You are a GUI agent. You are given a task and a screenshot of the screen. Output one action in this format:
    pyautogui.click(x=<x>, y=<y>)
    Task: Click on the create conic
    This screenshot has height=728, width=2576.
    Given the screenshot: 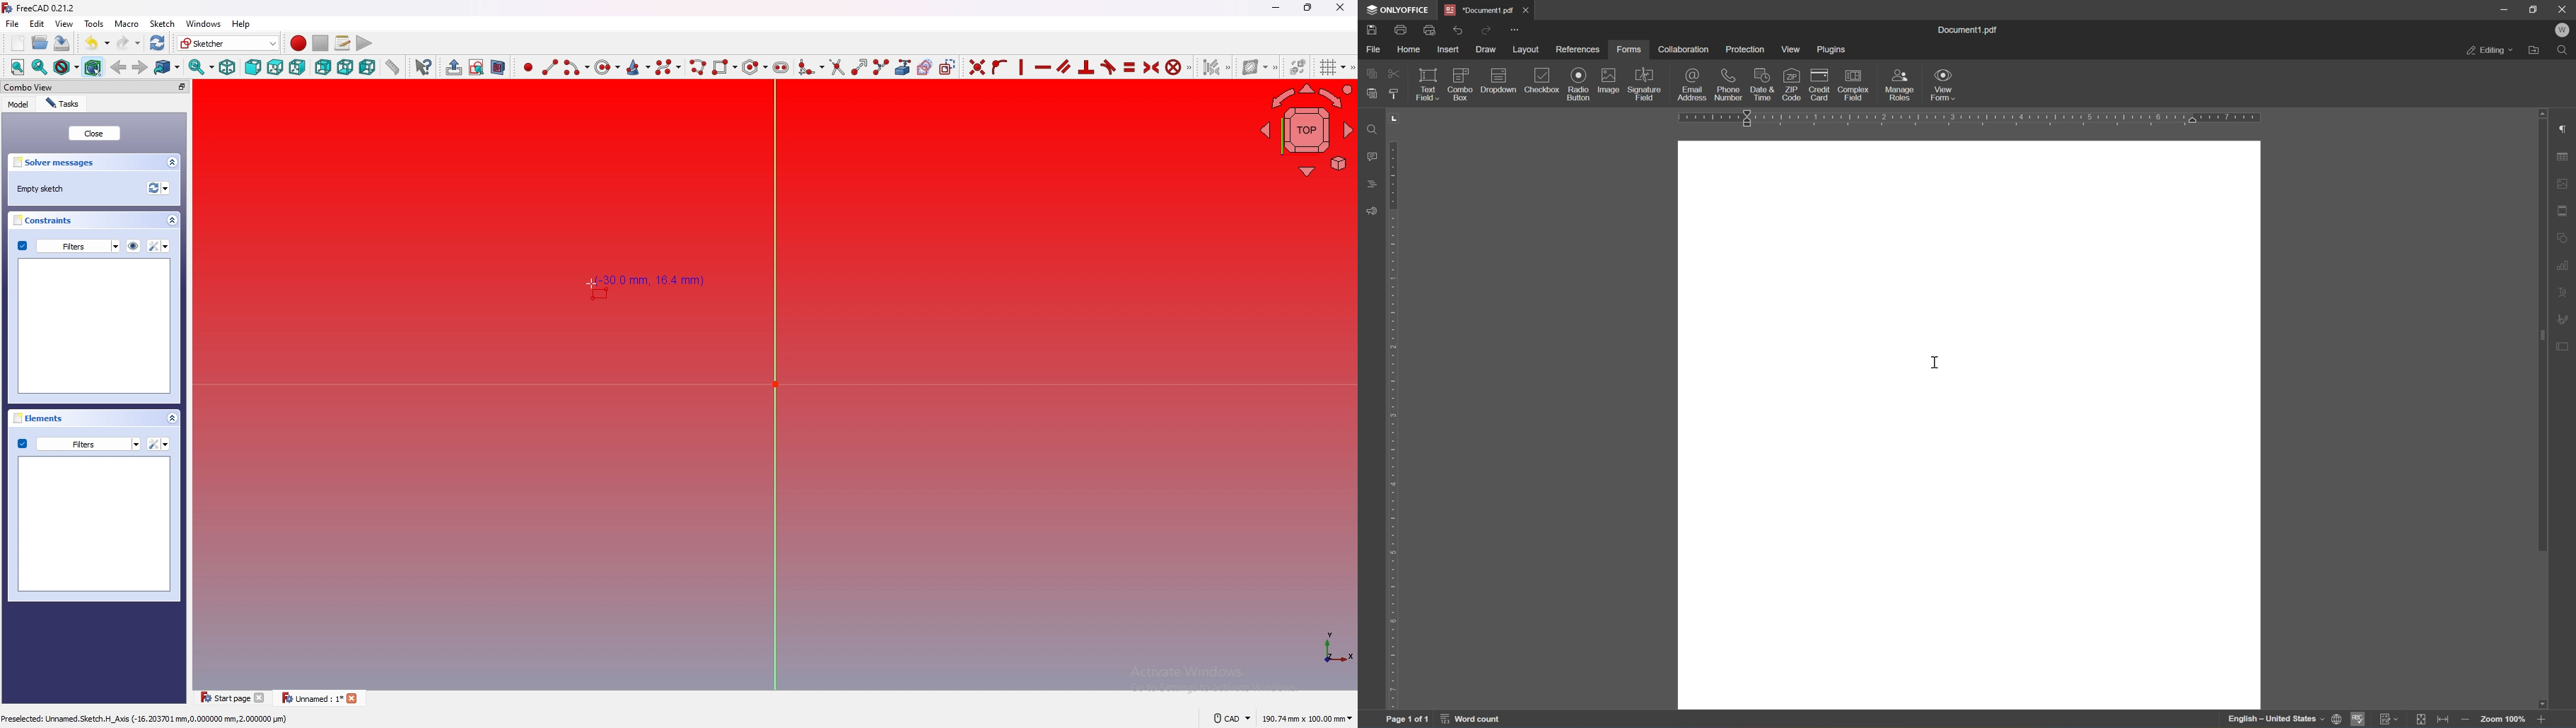 What is the action you would take?
    pyautogui.click(x=639, y=68)
    